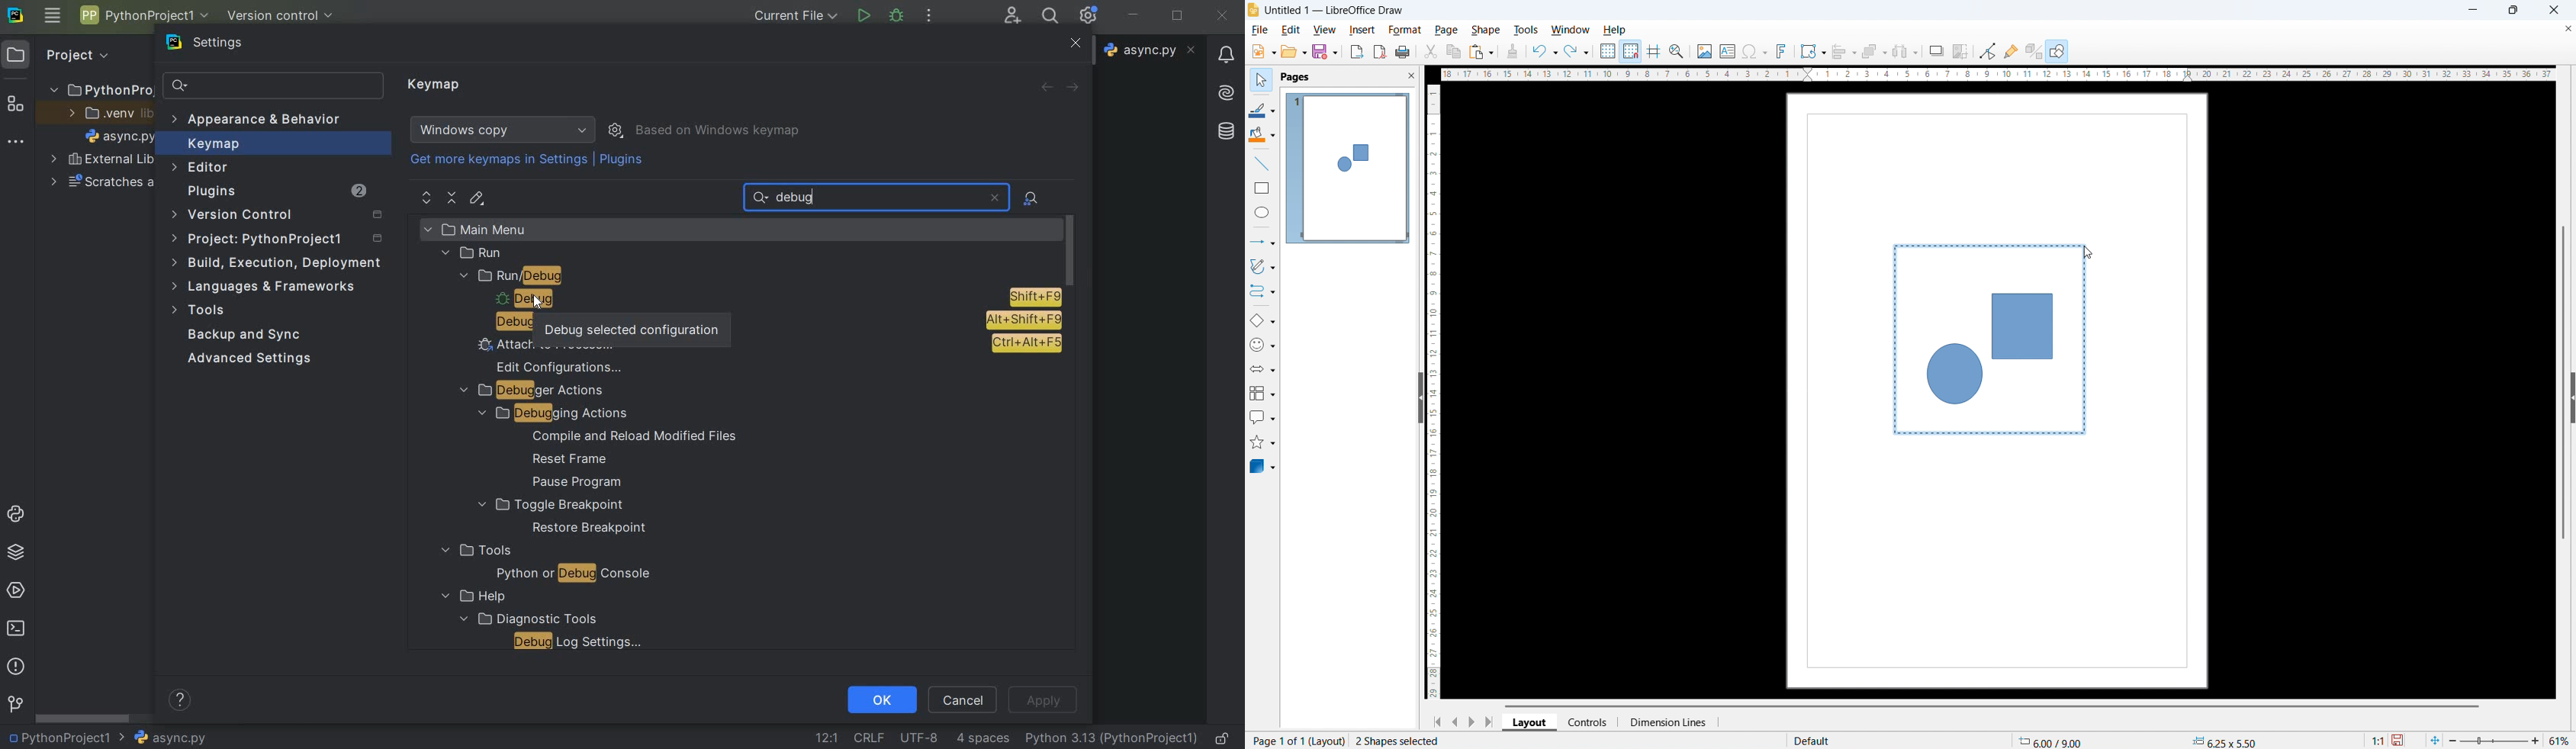 This screenshot has width=2576, height=756. Describe the element at coordinates (2555, 10) in the screenshot. I see `close` at that location.